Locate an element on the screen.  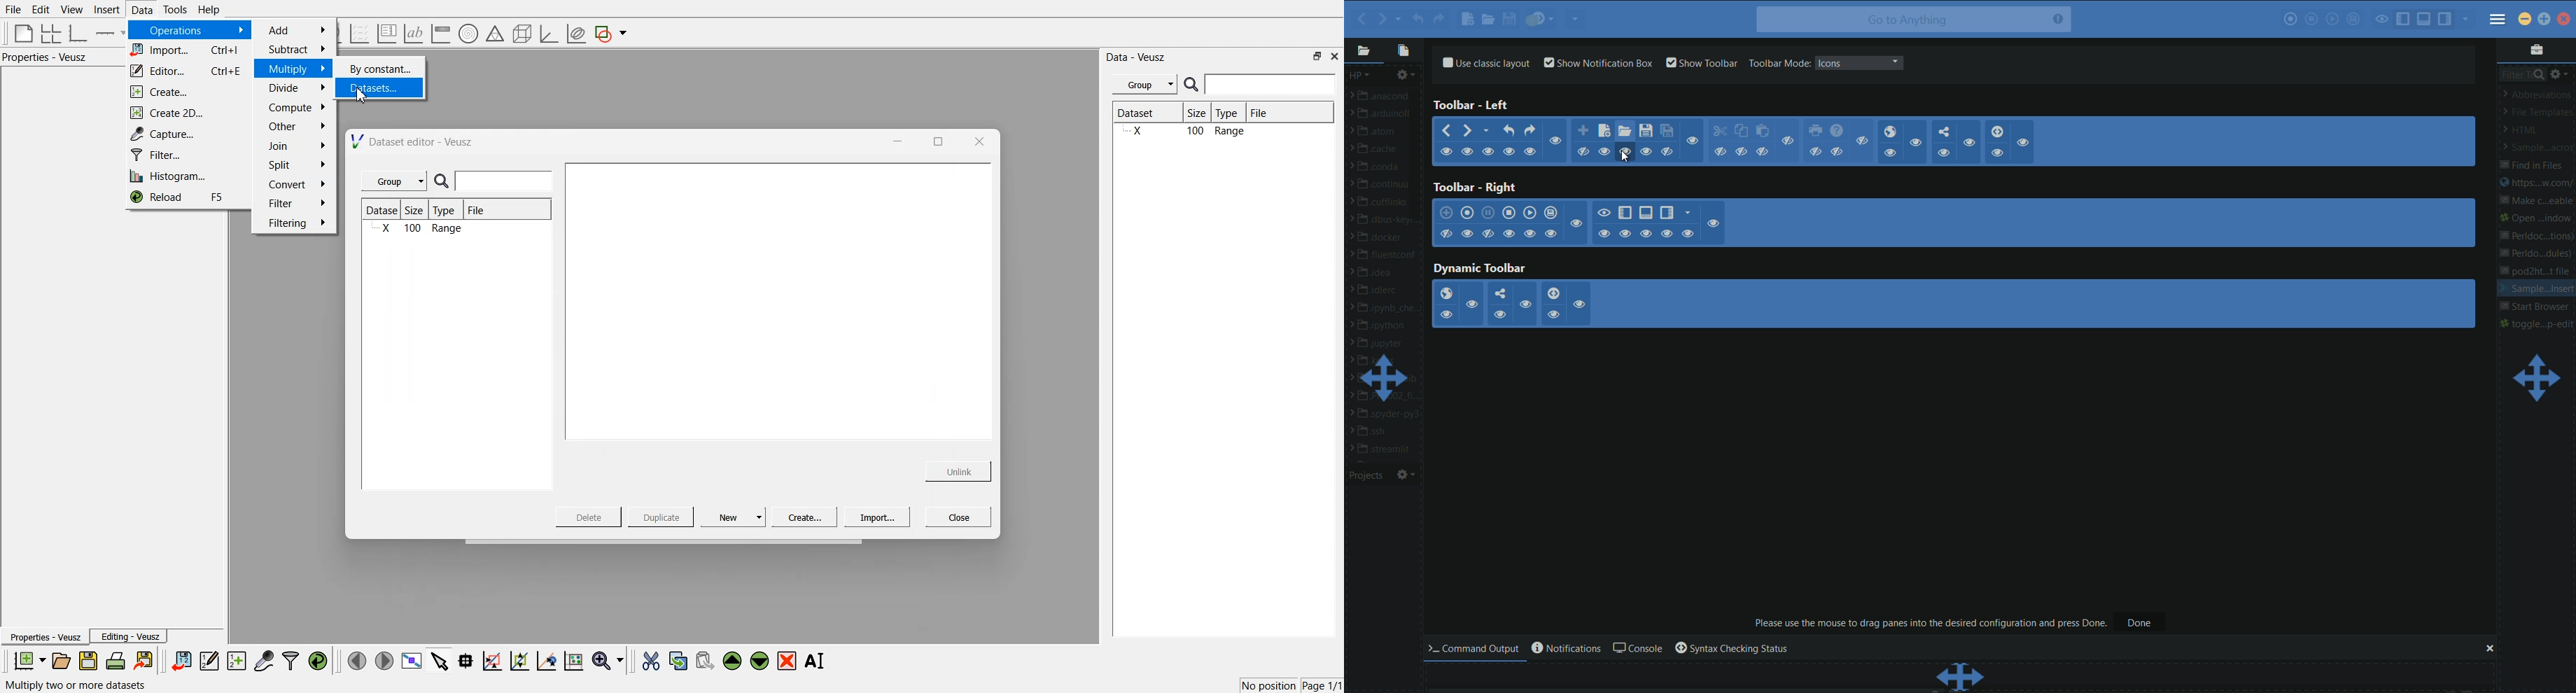
Create... is located at coordinates (183, 92).